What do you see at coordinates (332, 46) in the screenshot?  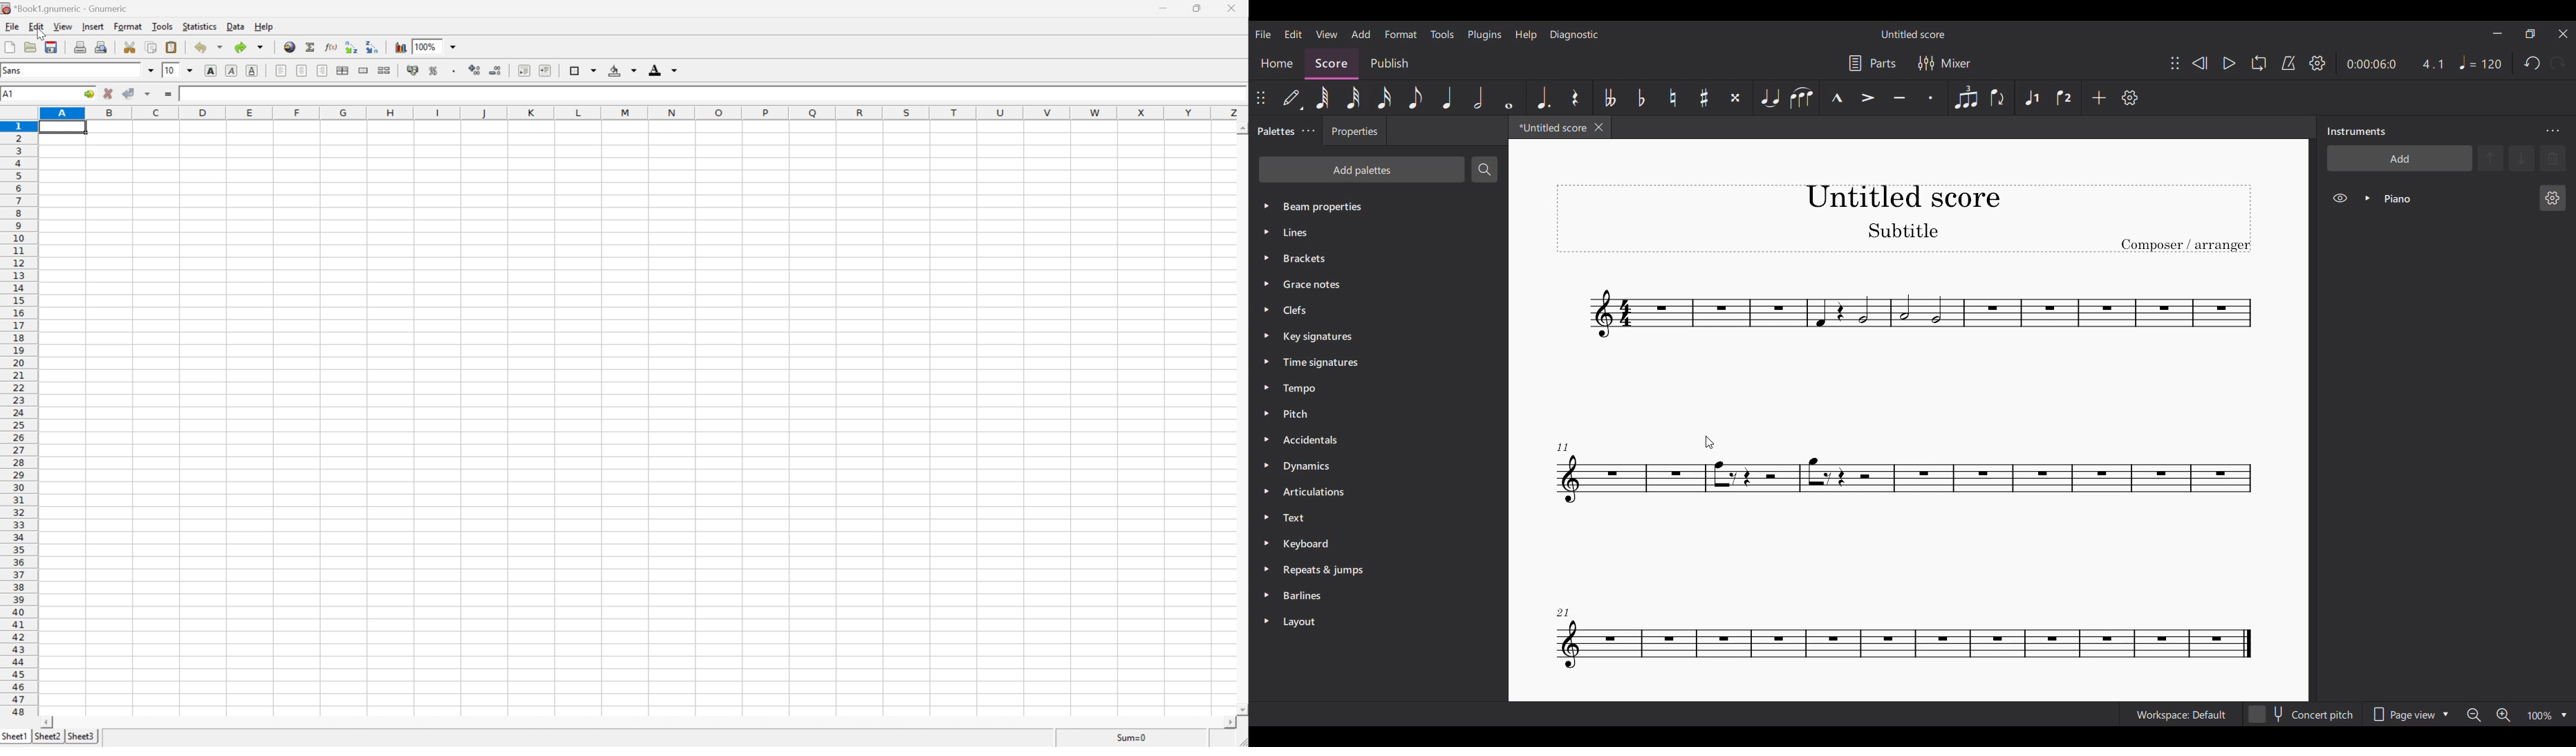 I see `edit function in current cell` at bounding box center [332, 46].